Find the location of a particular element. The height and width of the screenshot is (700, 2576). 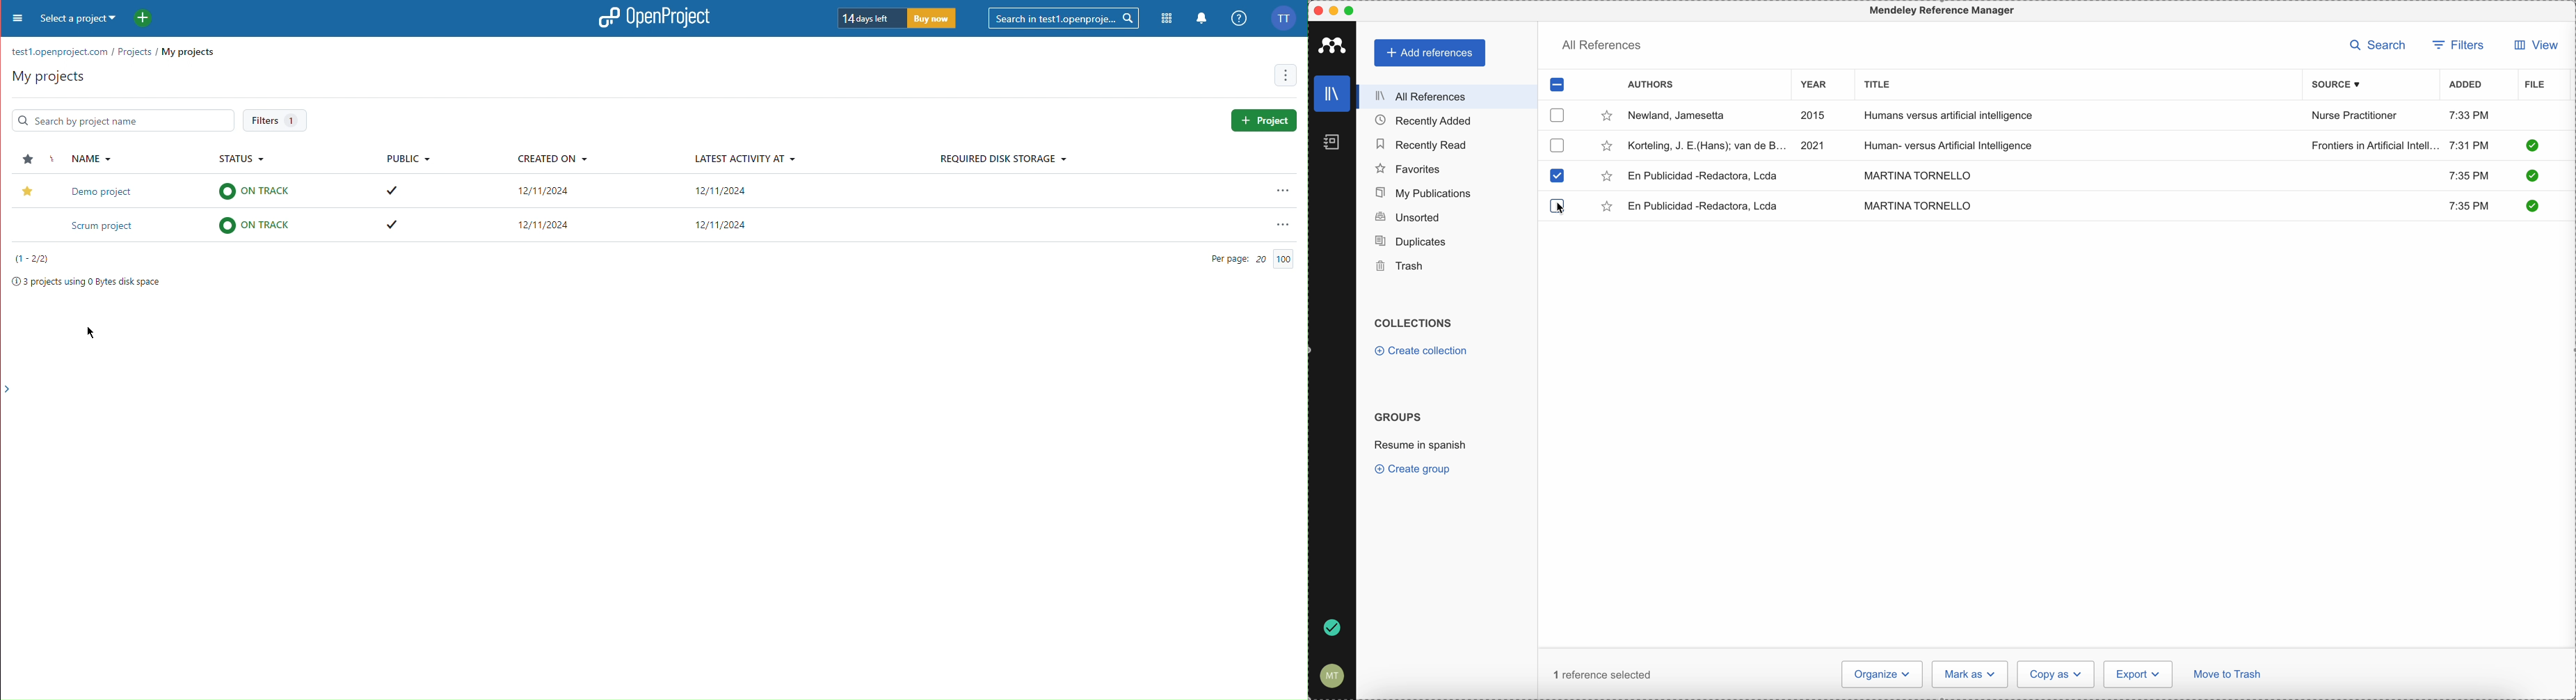

duplicates is located at coordinates (1410, 242).